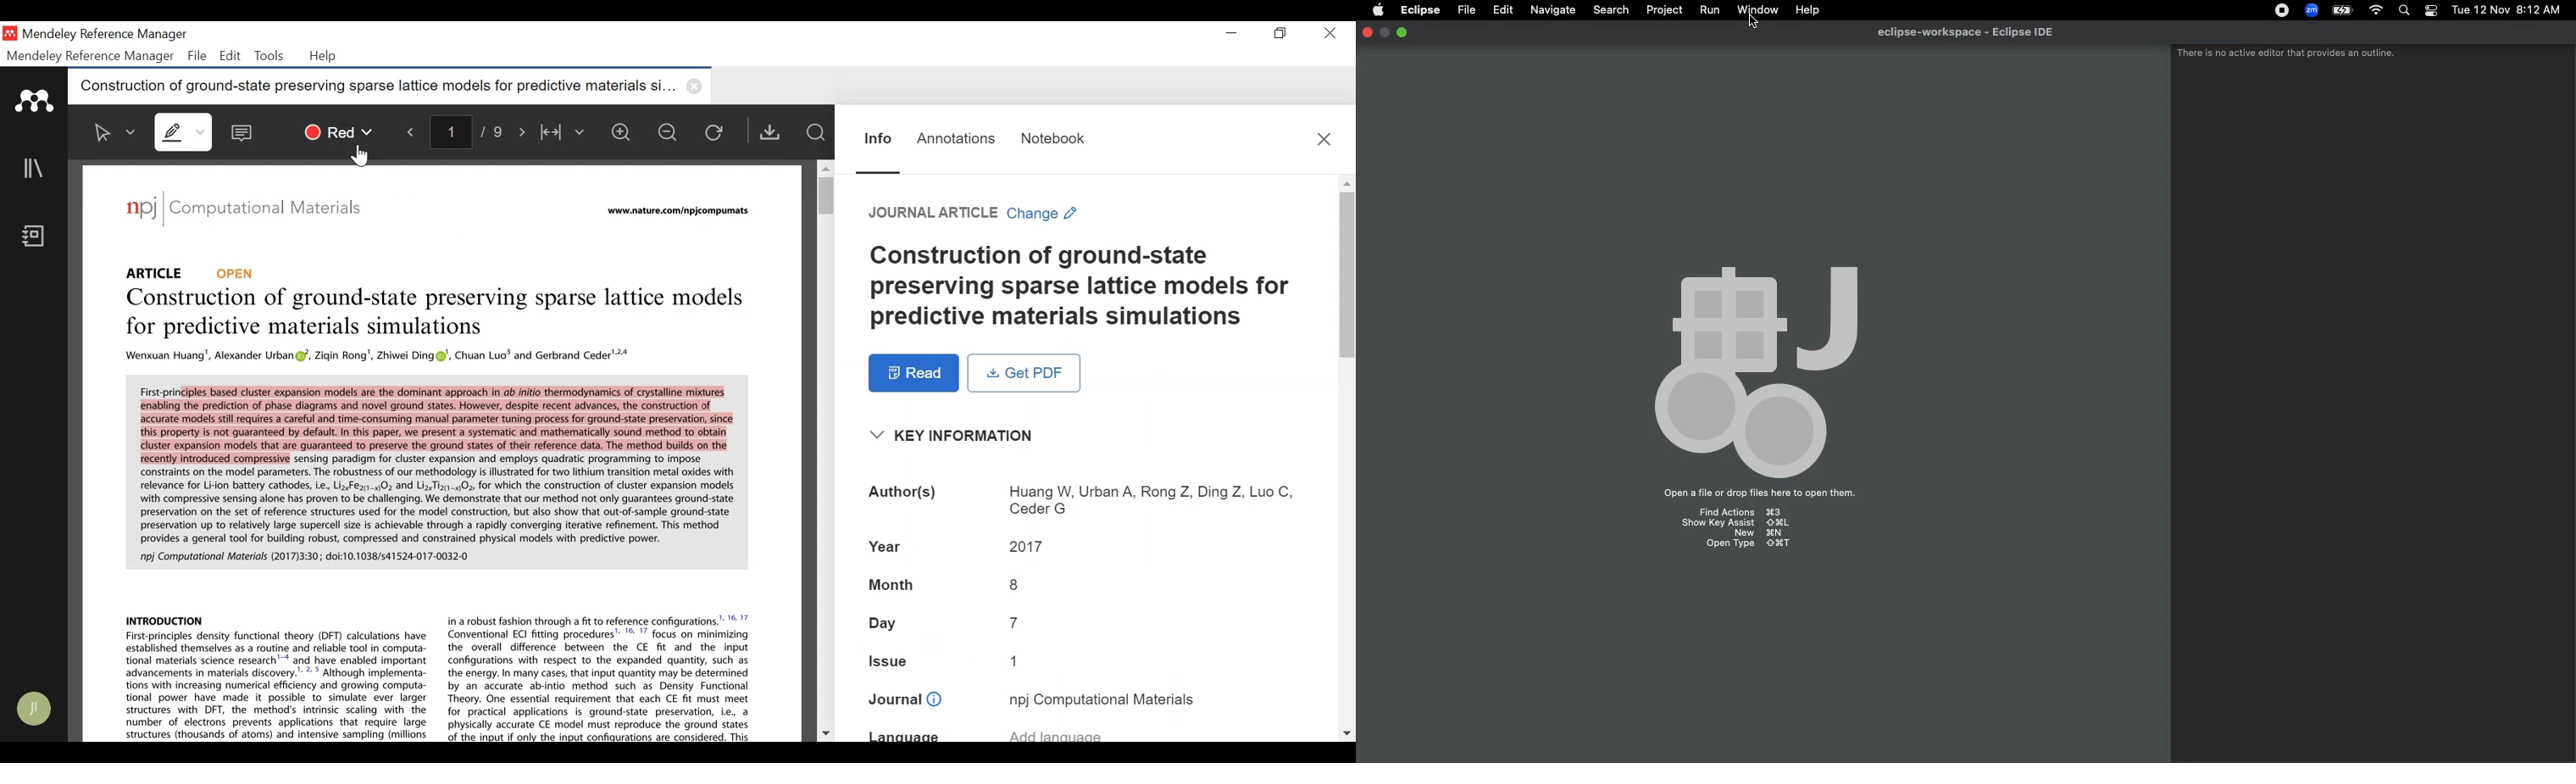 Image resolution: width=2576 pixels, height=784 pixels. I want to click on npj | Computational Materials, so click(244, 210).